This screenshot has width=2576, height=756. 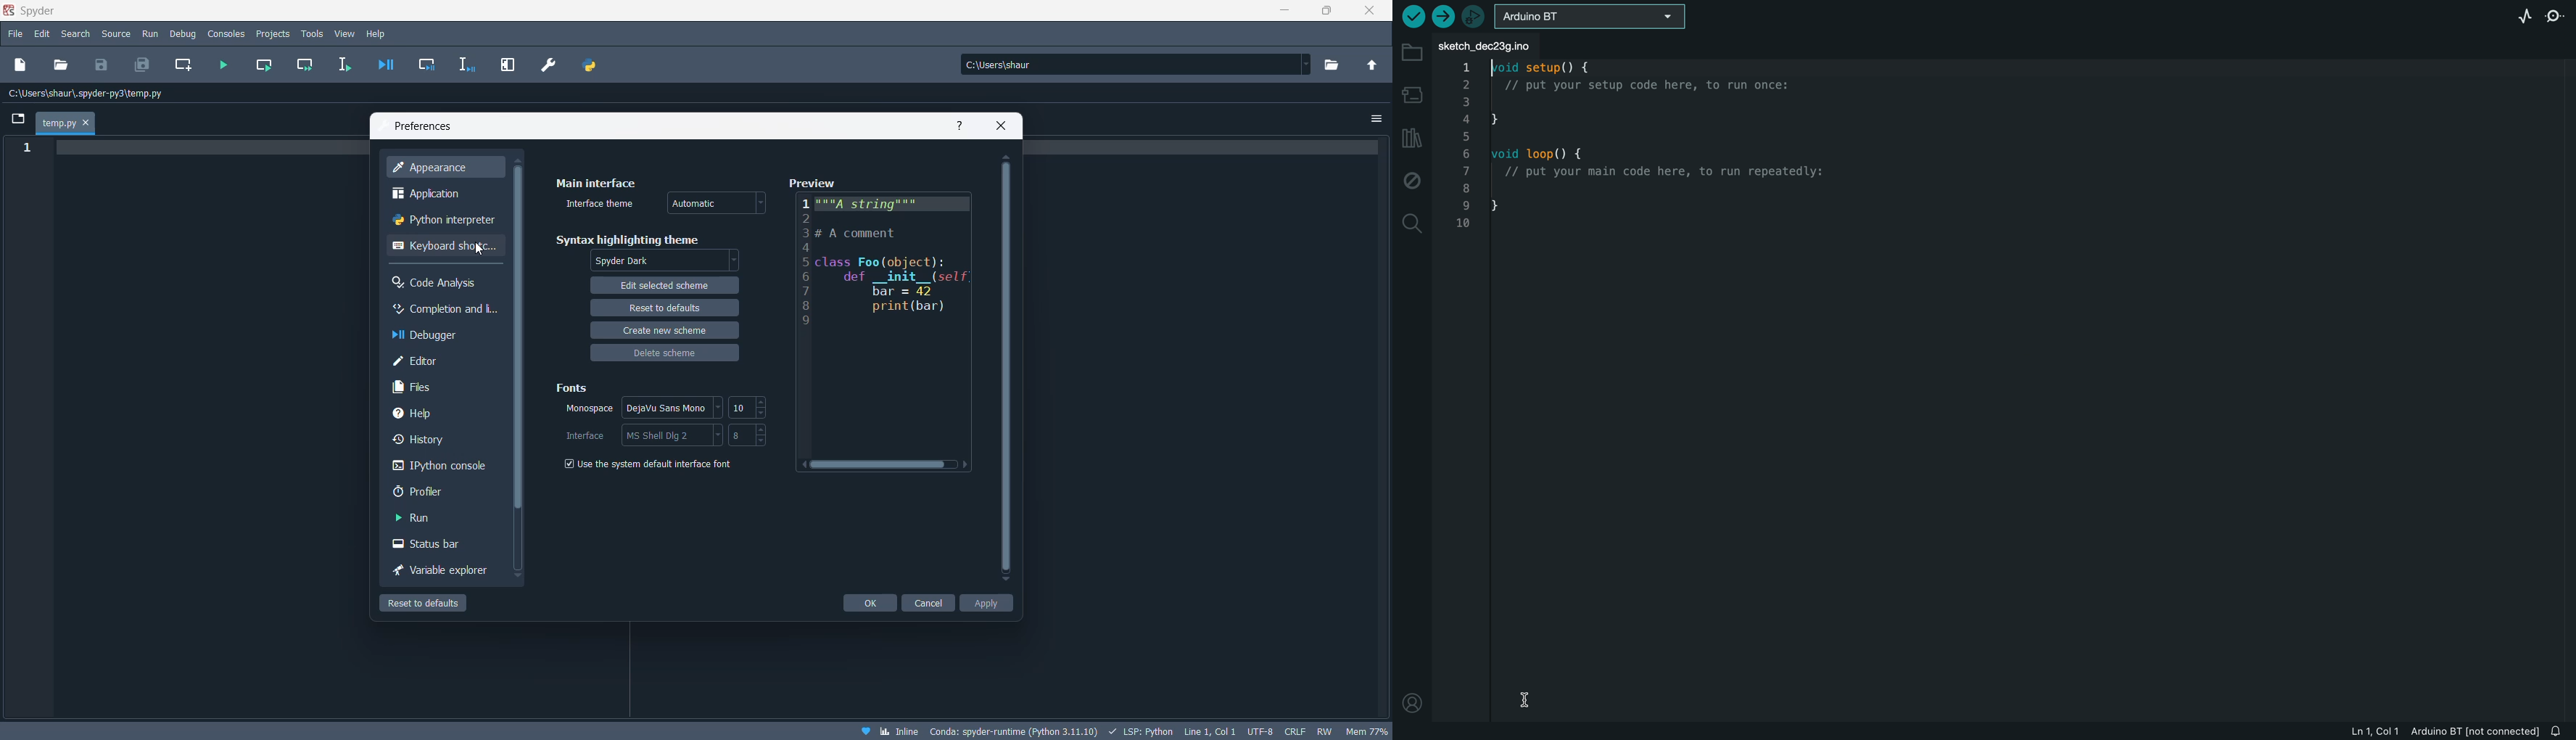 What do you see at coordinates (75, 36) in the screenshot?
I see `search` at bounding box center [75, 36].